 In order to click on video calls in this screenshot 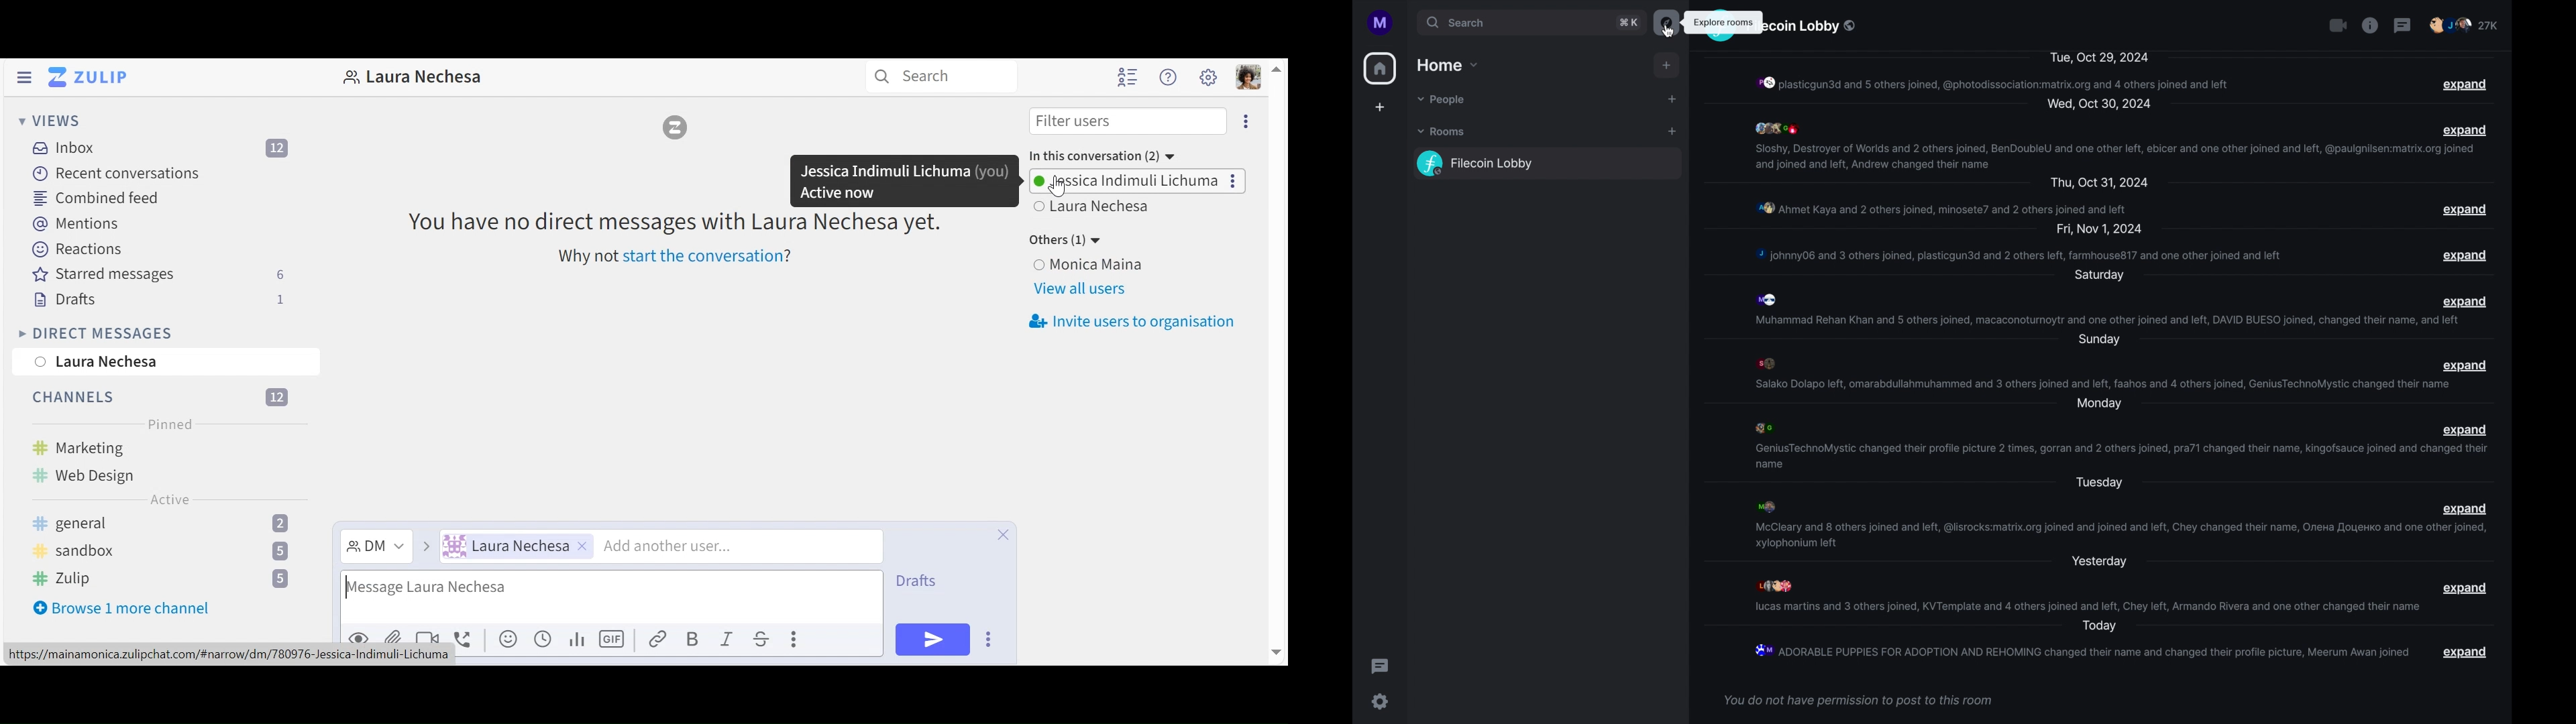, I will do `click(2338, 25)`.